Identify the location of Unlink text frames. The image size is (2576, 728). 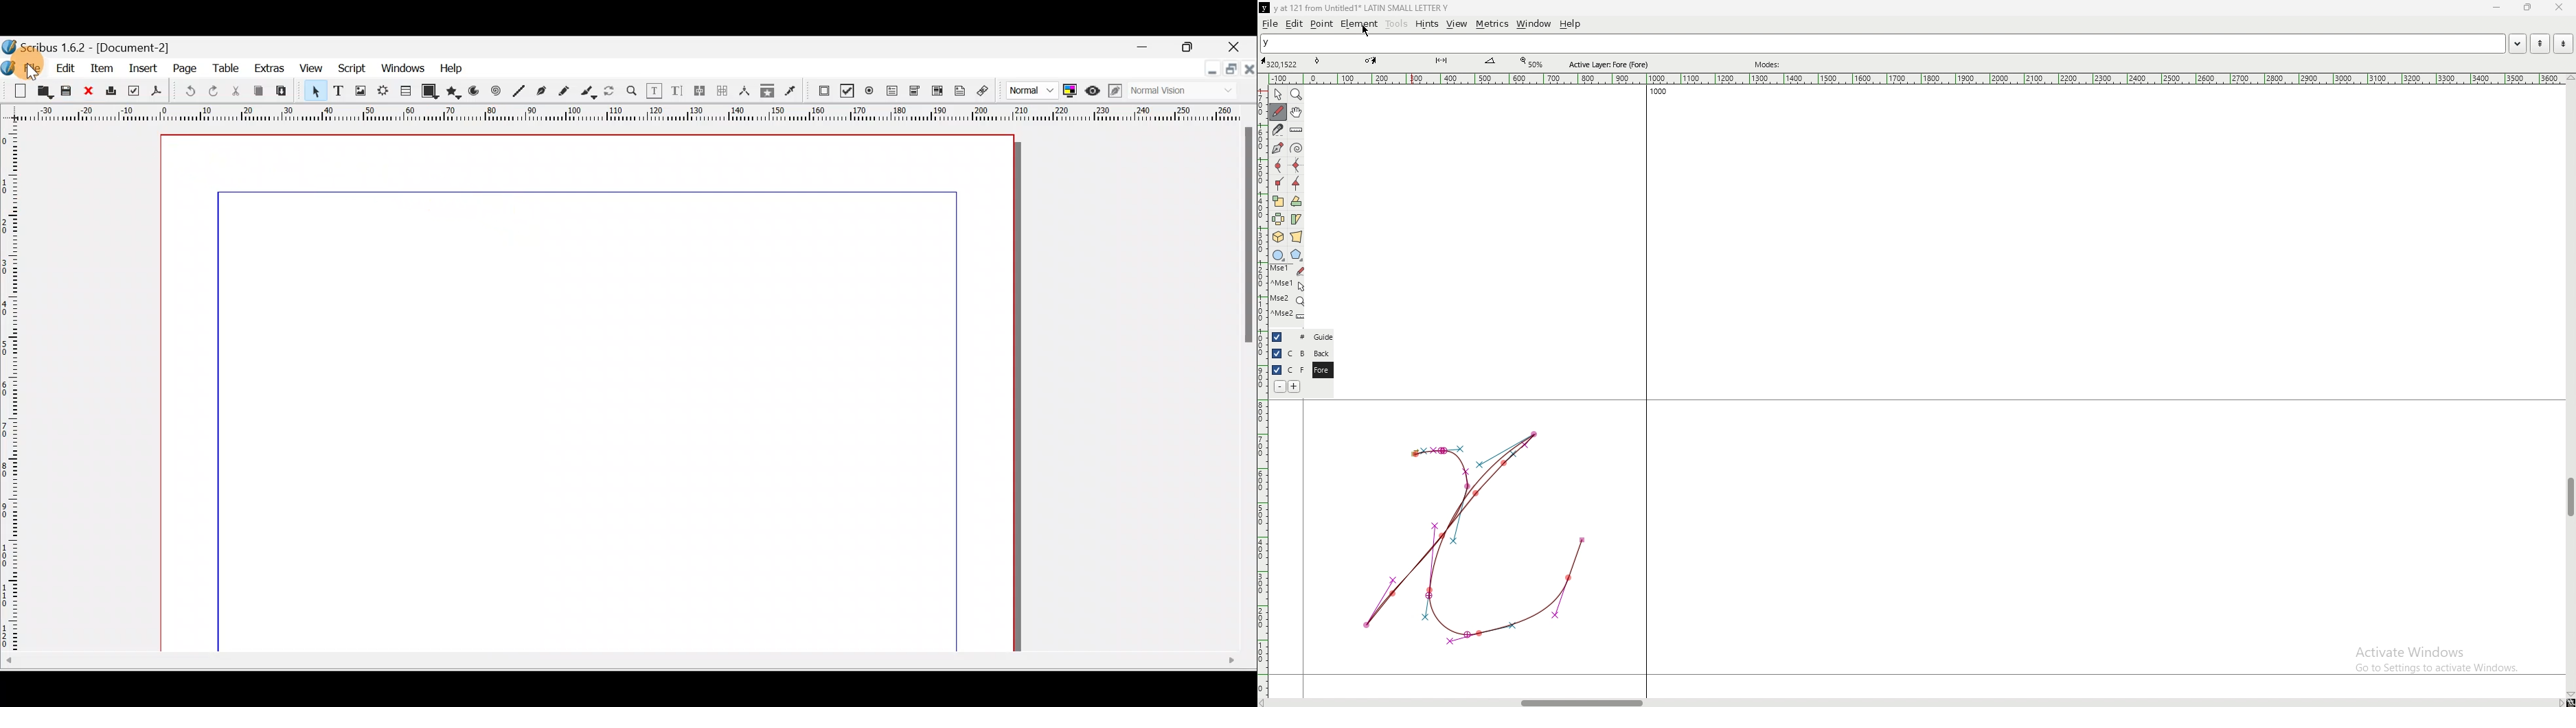
(722, 91).